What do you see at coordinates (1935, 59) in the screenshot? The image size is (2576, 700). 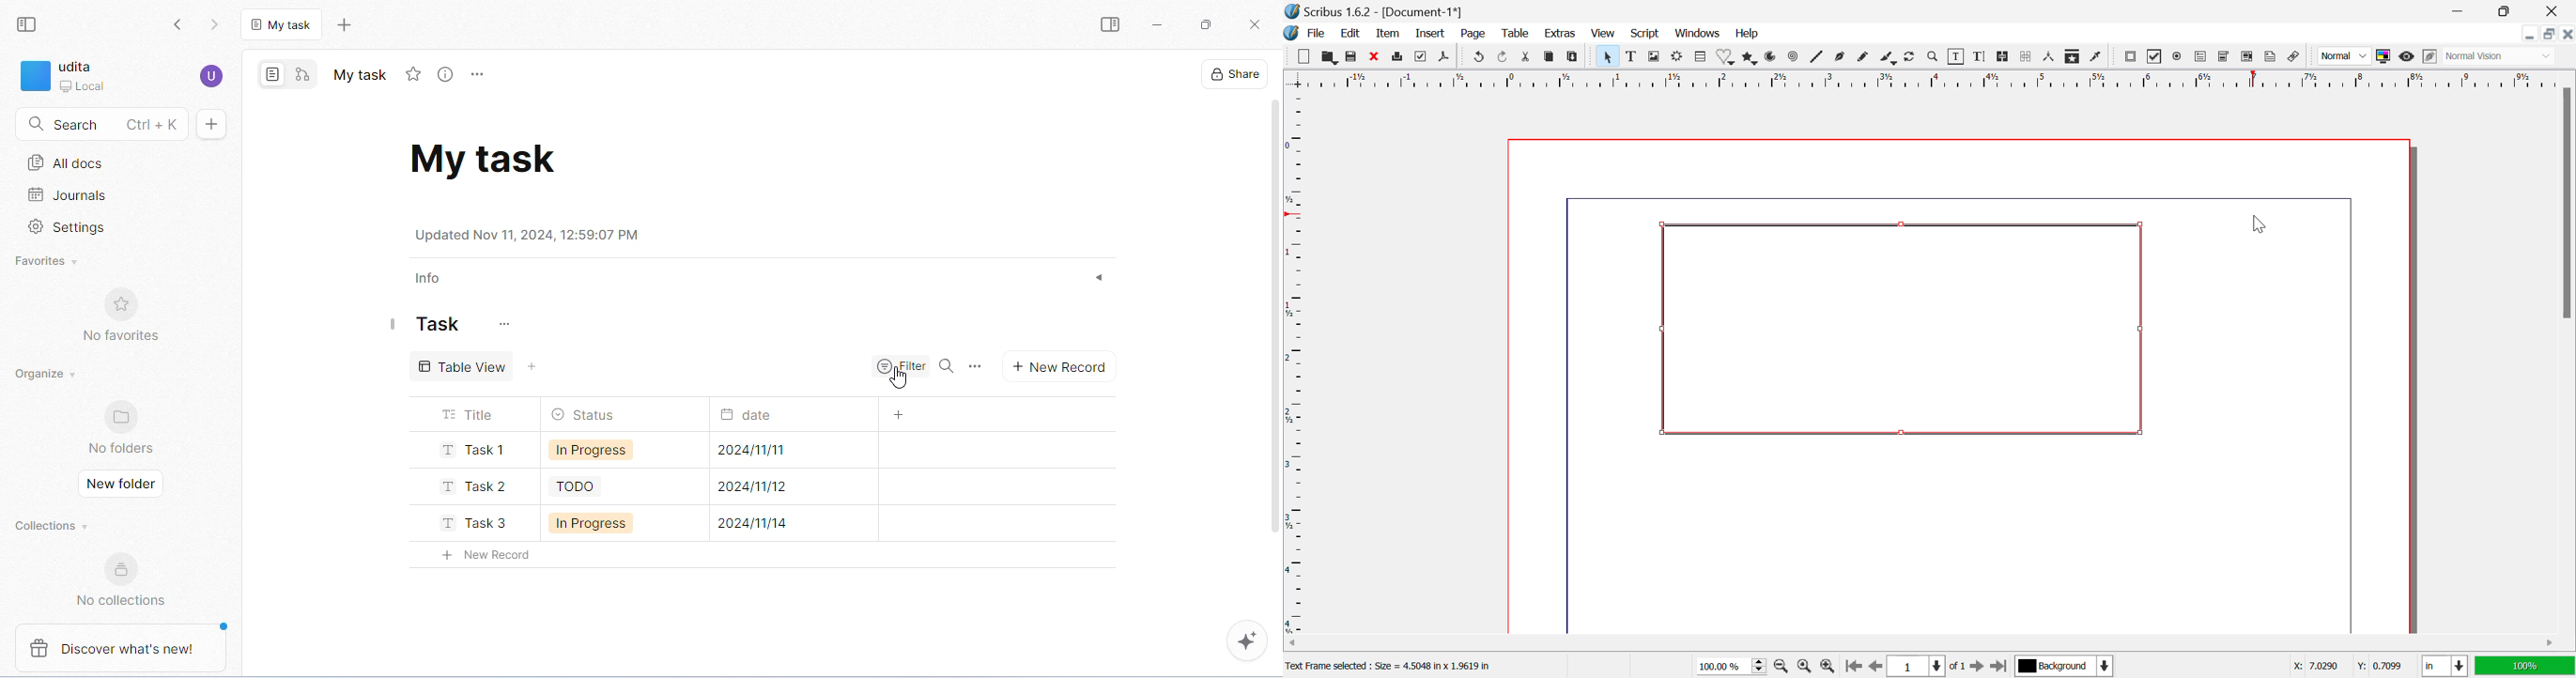 I see `Zoom` at bounding box center [1935, 59].